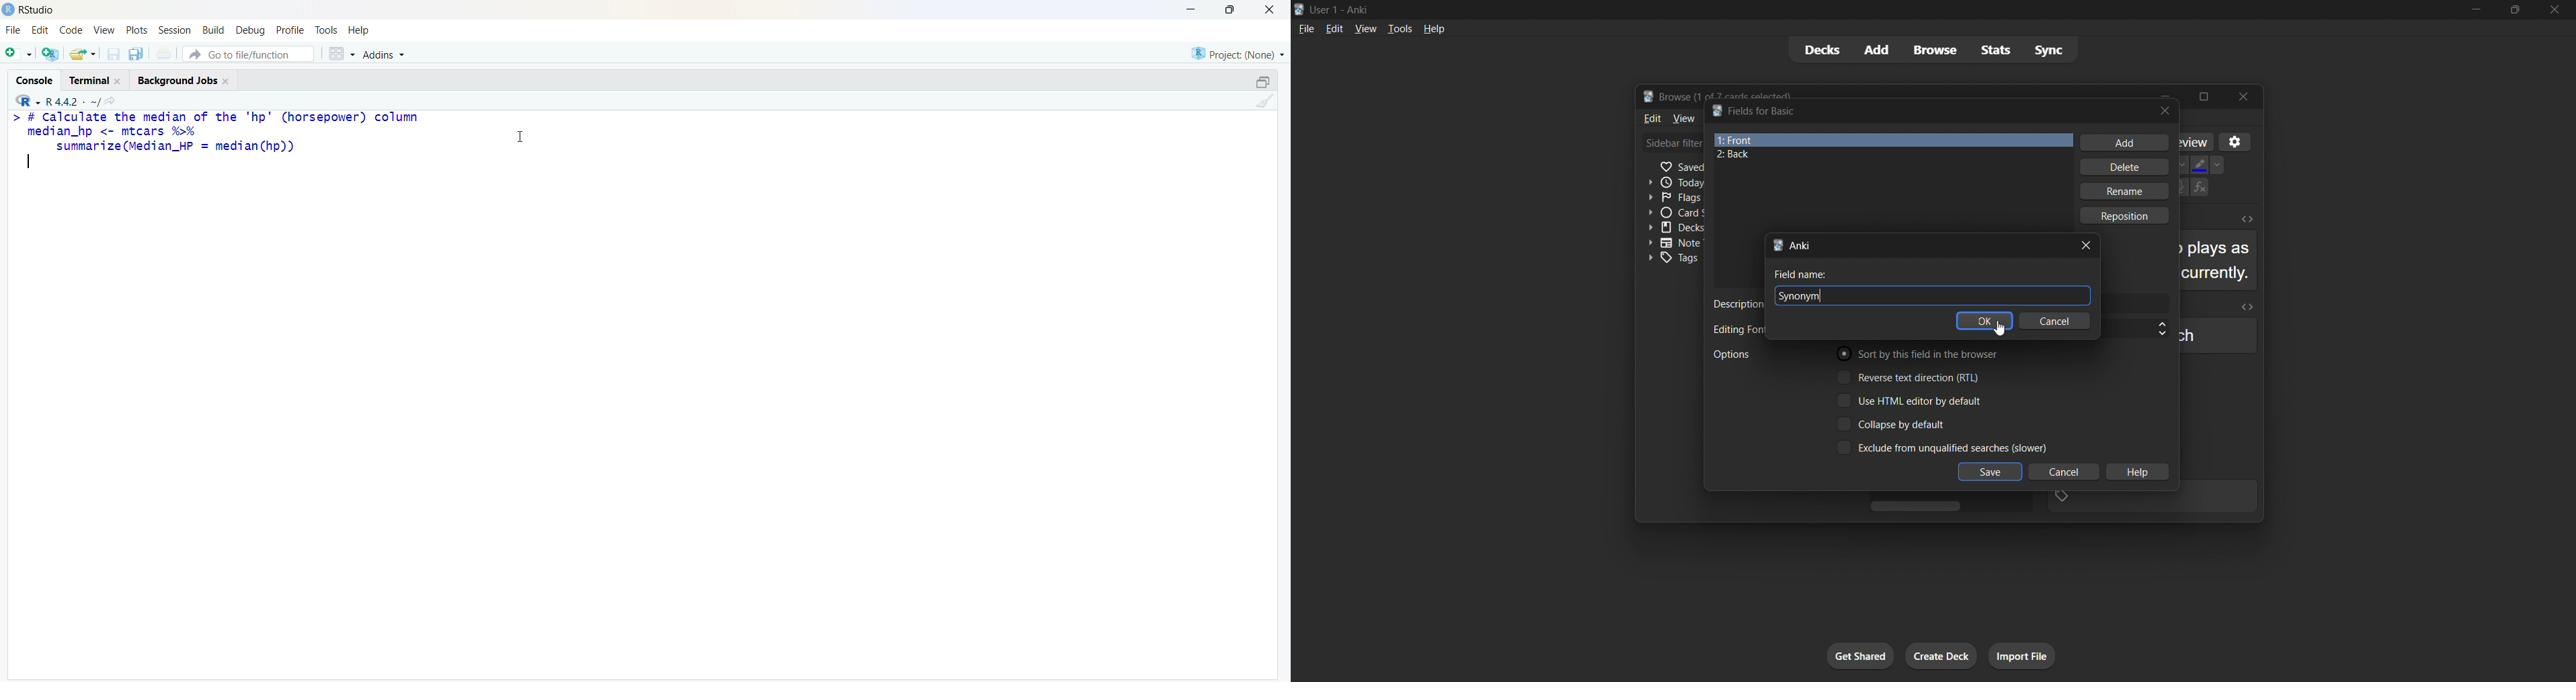  What do you see at coordinates (1684, 119) in the screenshot?
I see `View` at bounding box center [1684, 119].